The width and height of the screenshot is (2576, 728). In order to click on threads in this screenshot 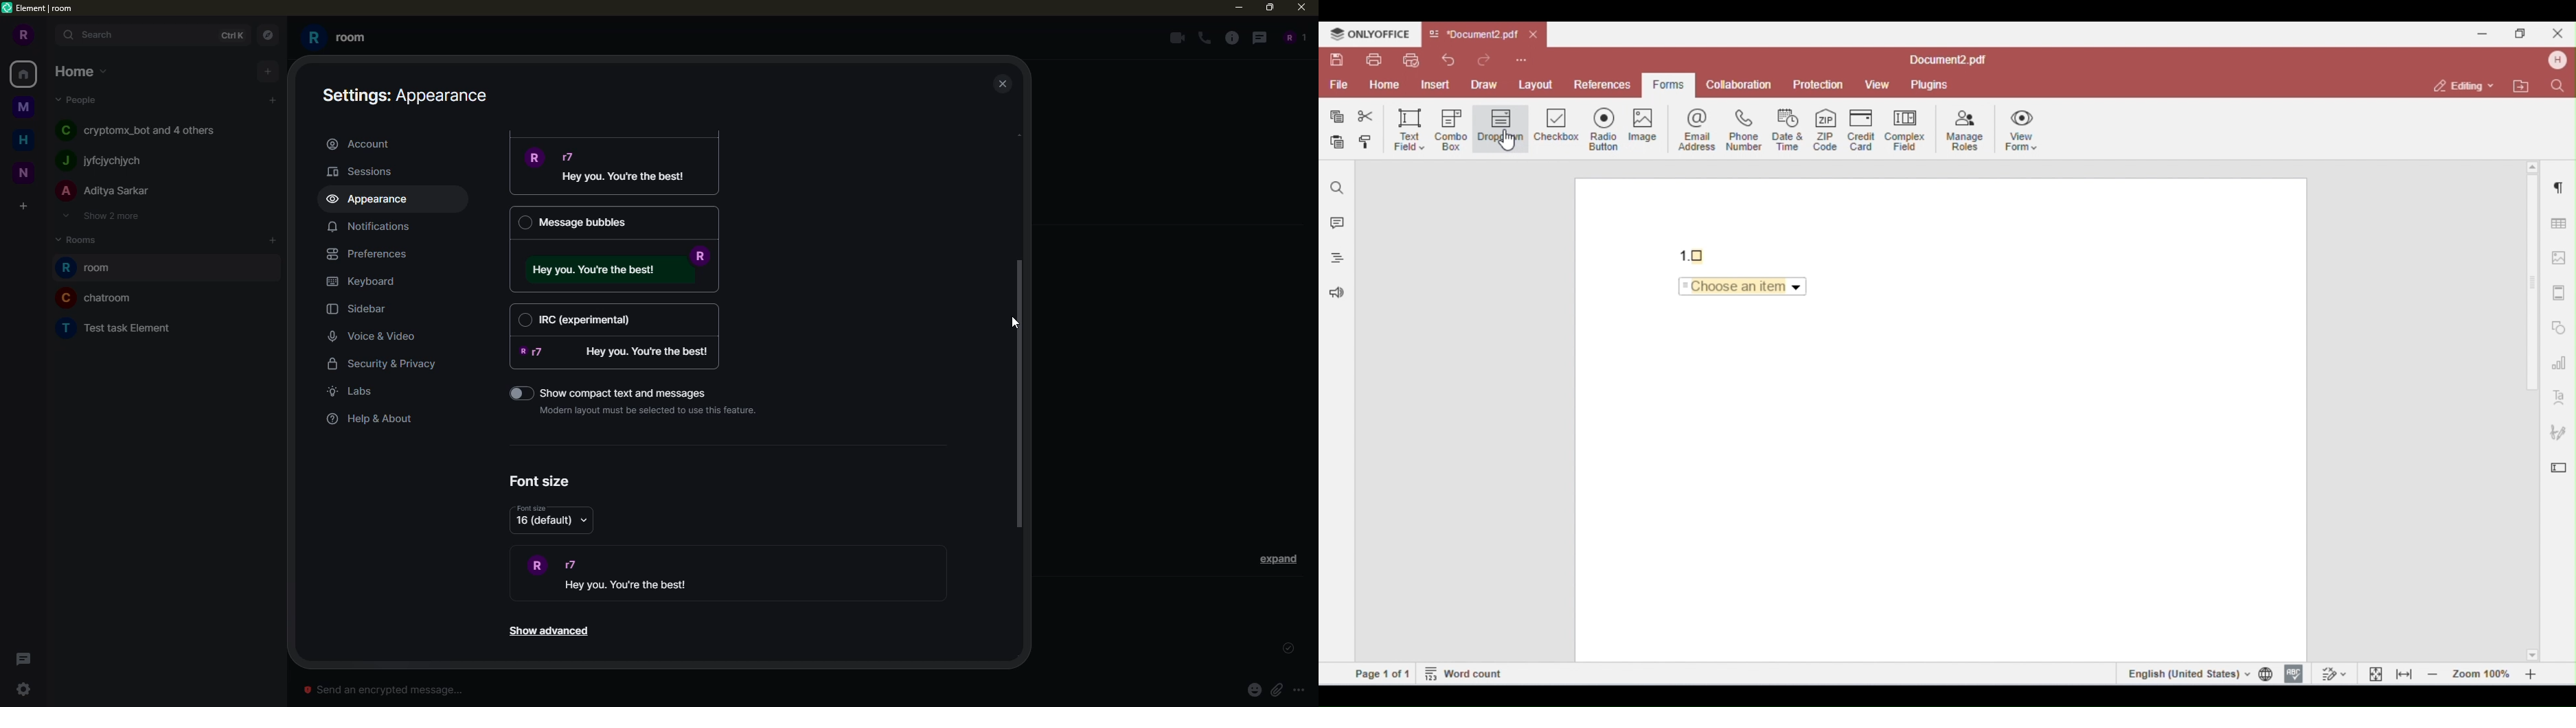, I will do `click(1257, 37)`.